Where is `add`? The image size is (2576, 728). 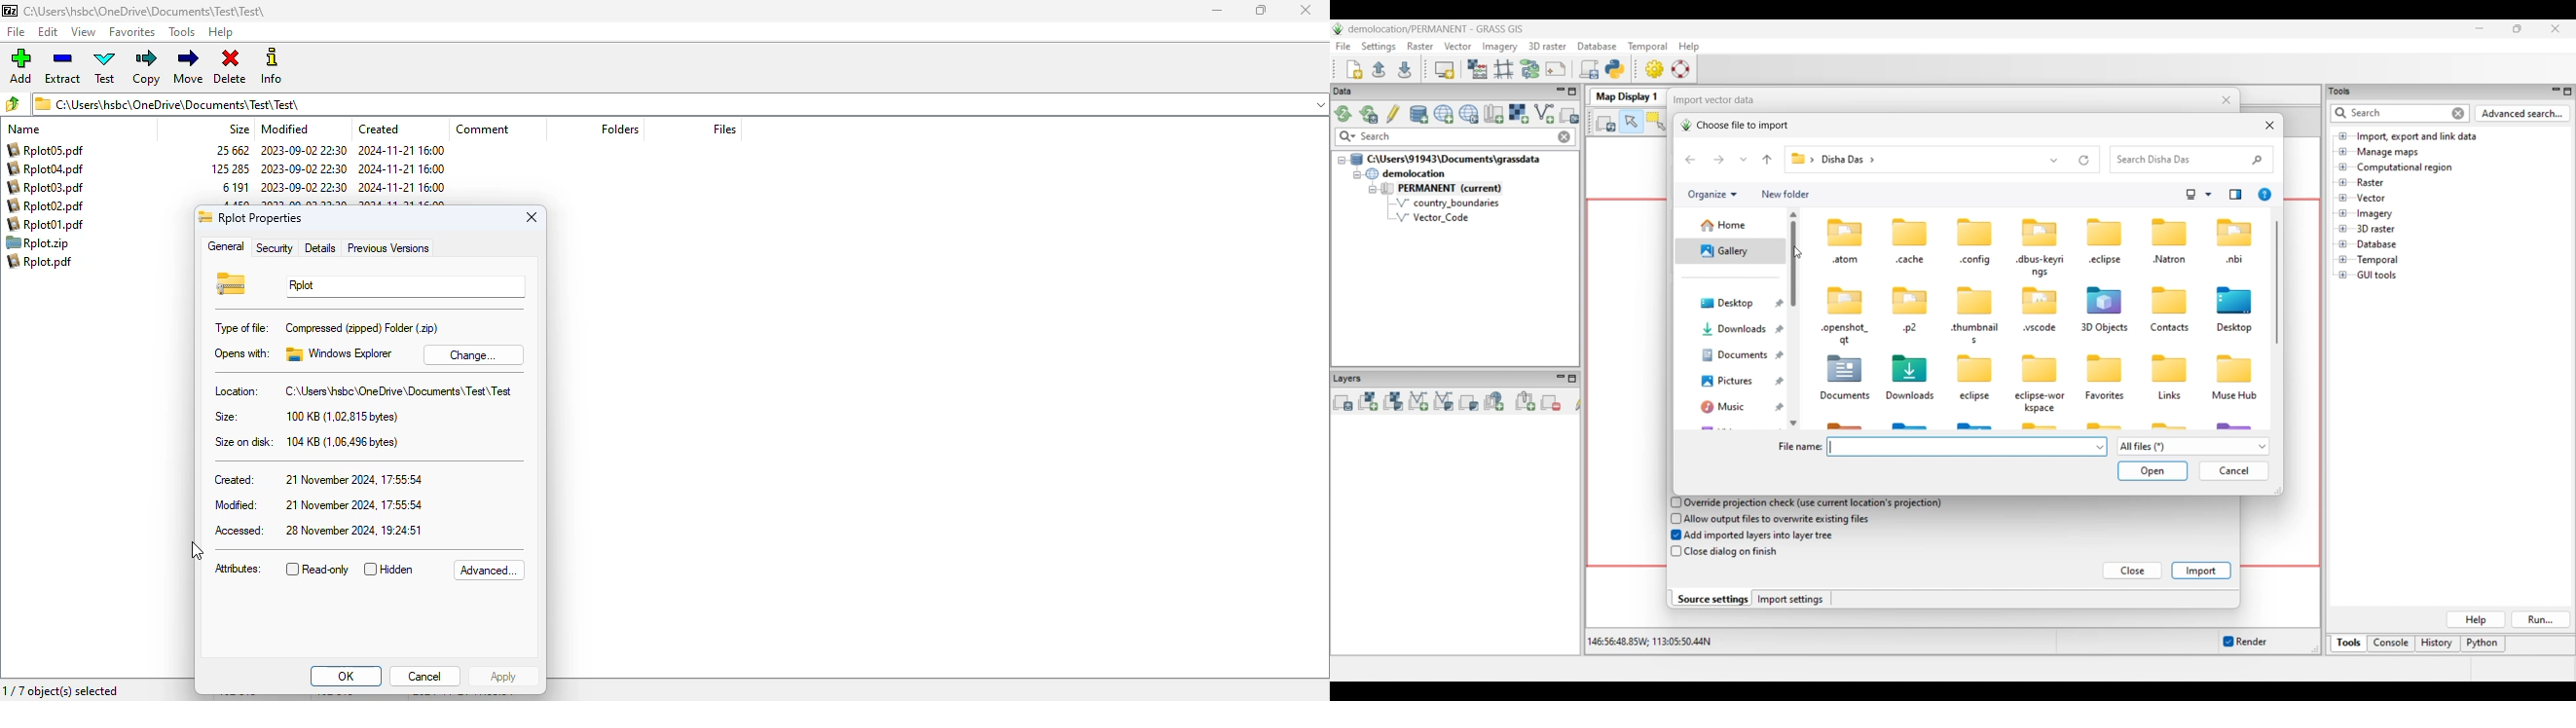 add is located at coordinates (20, 65).